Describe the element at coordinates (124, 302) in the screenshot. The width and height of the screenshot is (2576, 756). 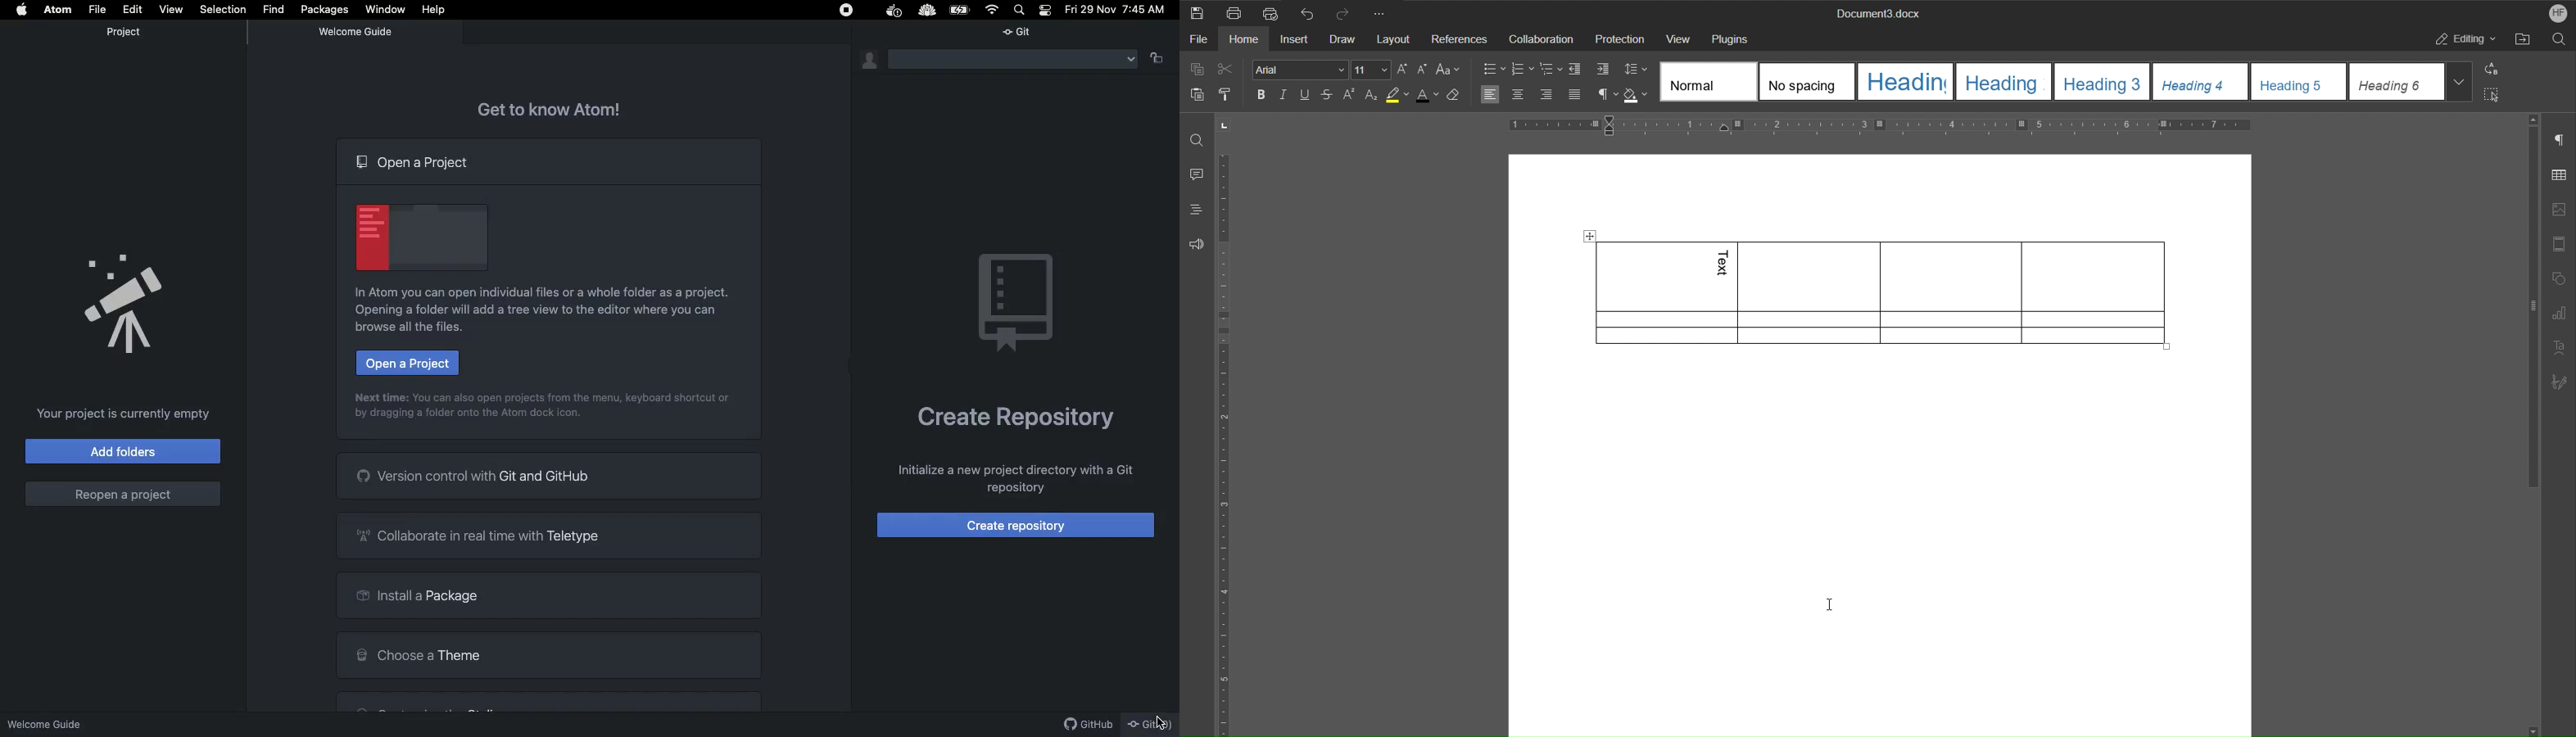
I see `Announcement` at that location.